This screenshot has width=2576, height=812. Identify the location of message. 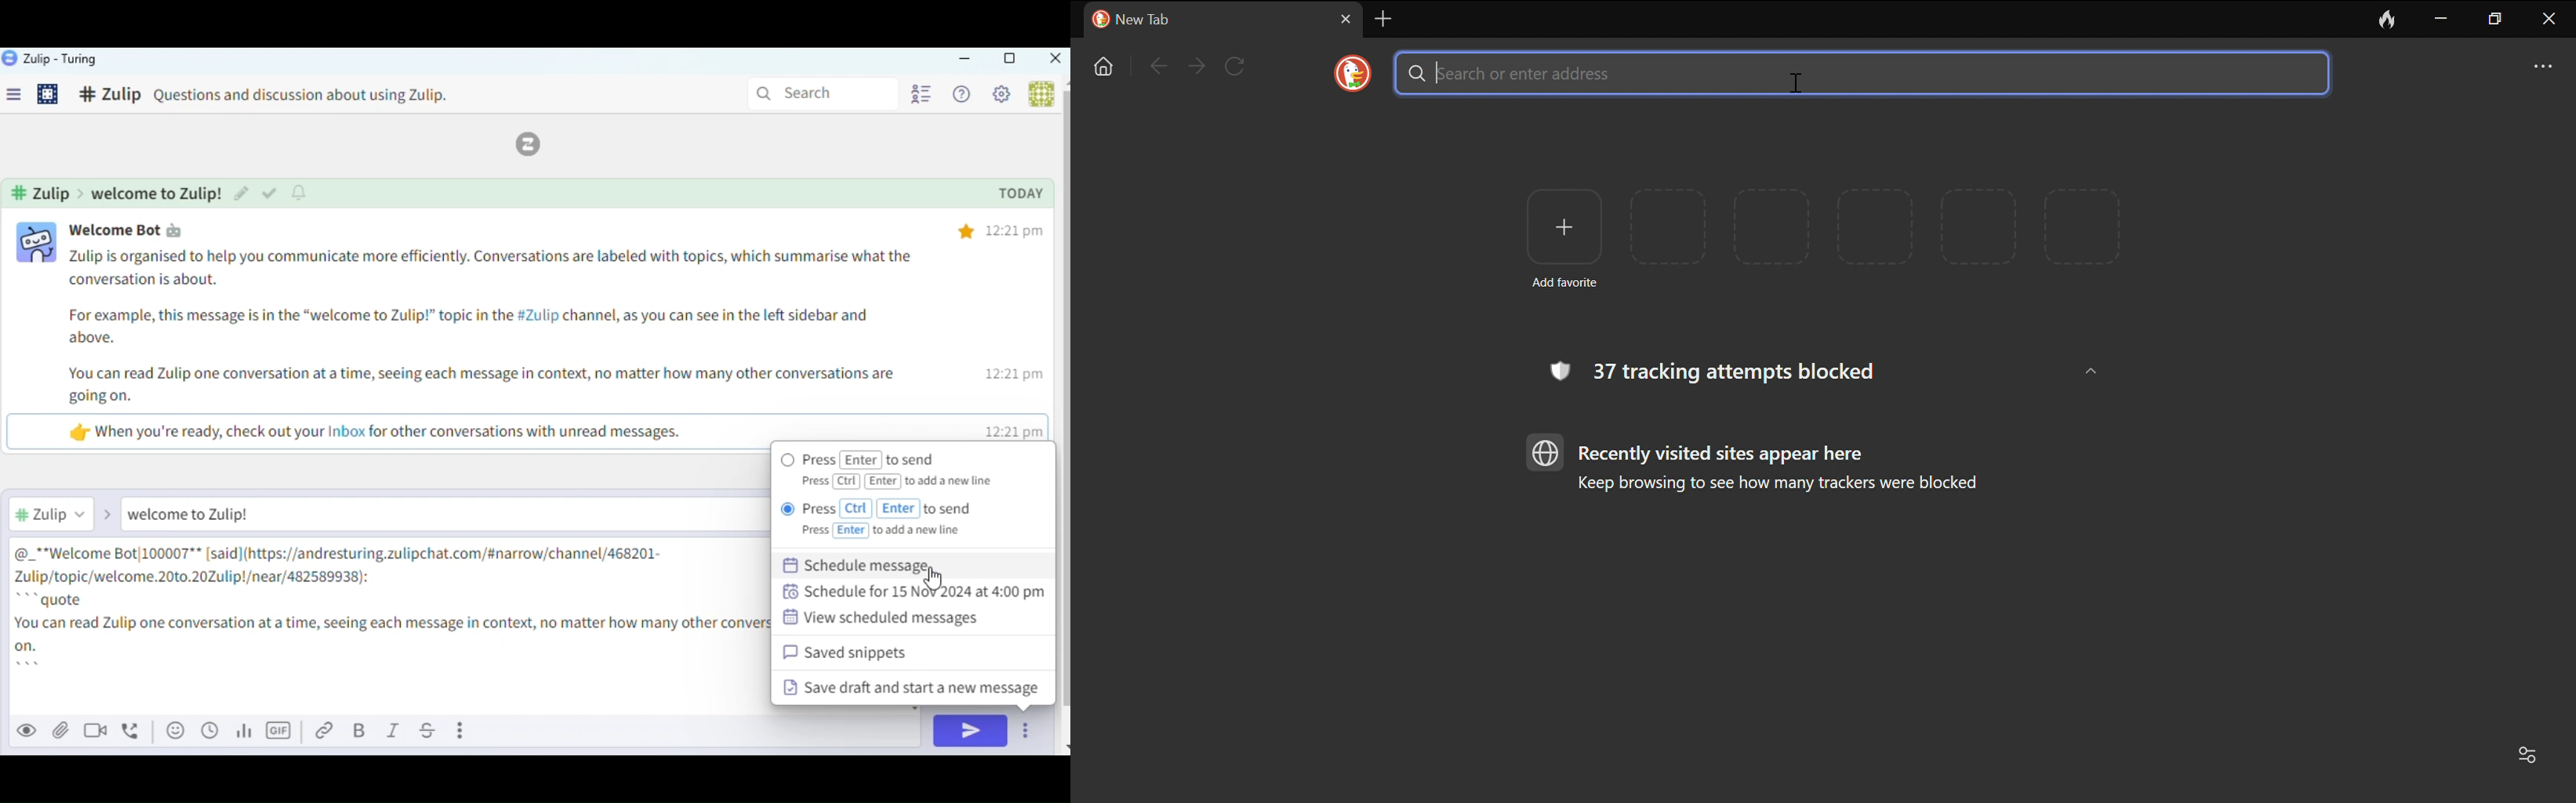
(491, 343).